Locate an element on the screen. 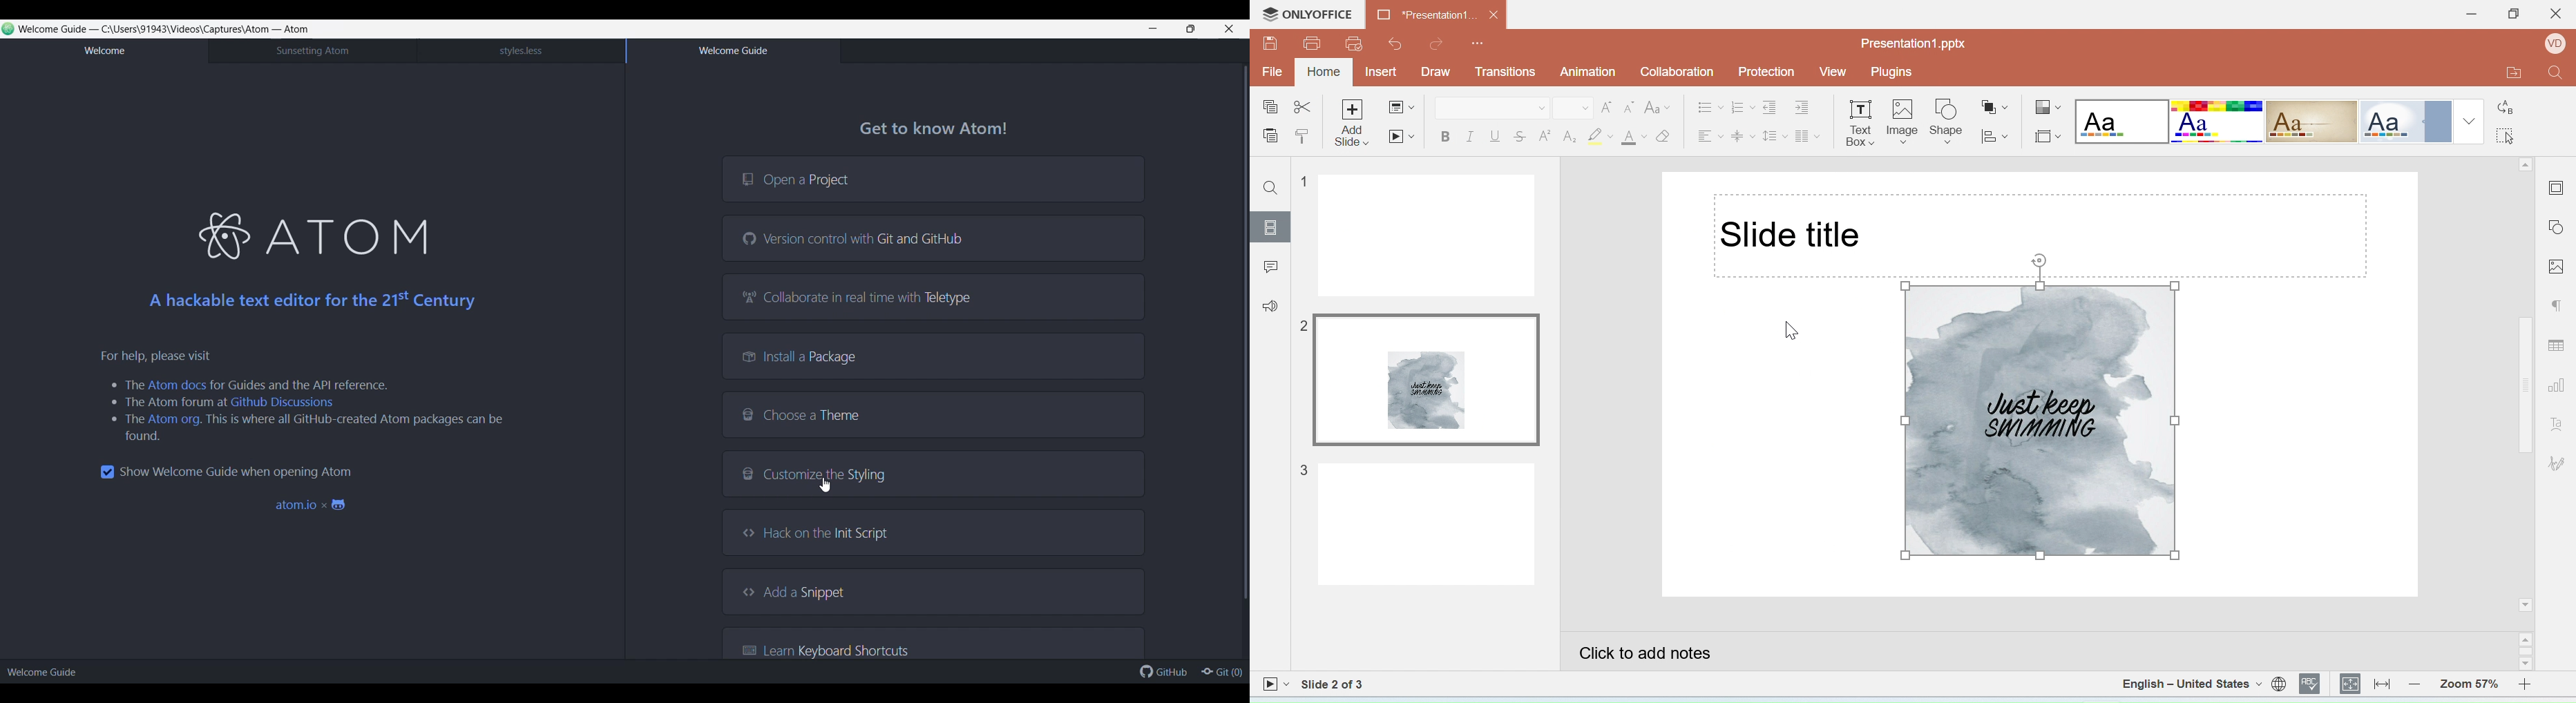 The height and width of the screenshot is (728, 2576). Open file location is located at coordinates (2505, 74).